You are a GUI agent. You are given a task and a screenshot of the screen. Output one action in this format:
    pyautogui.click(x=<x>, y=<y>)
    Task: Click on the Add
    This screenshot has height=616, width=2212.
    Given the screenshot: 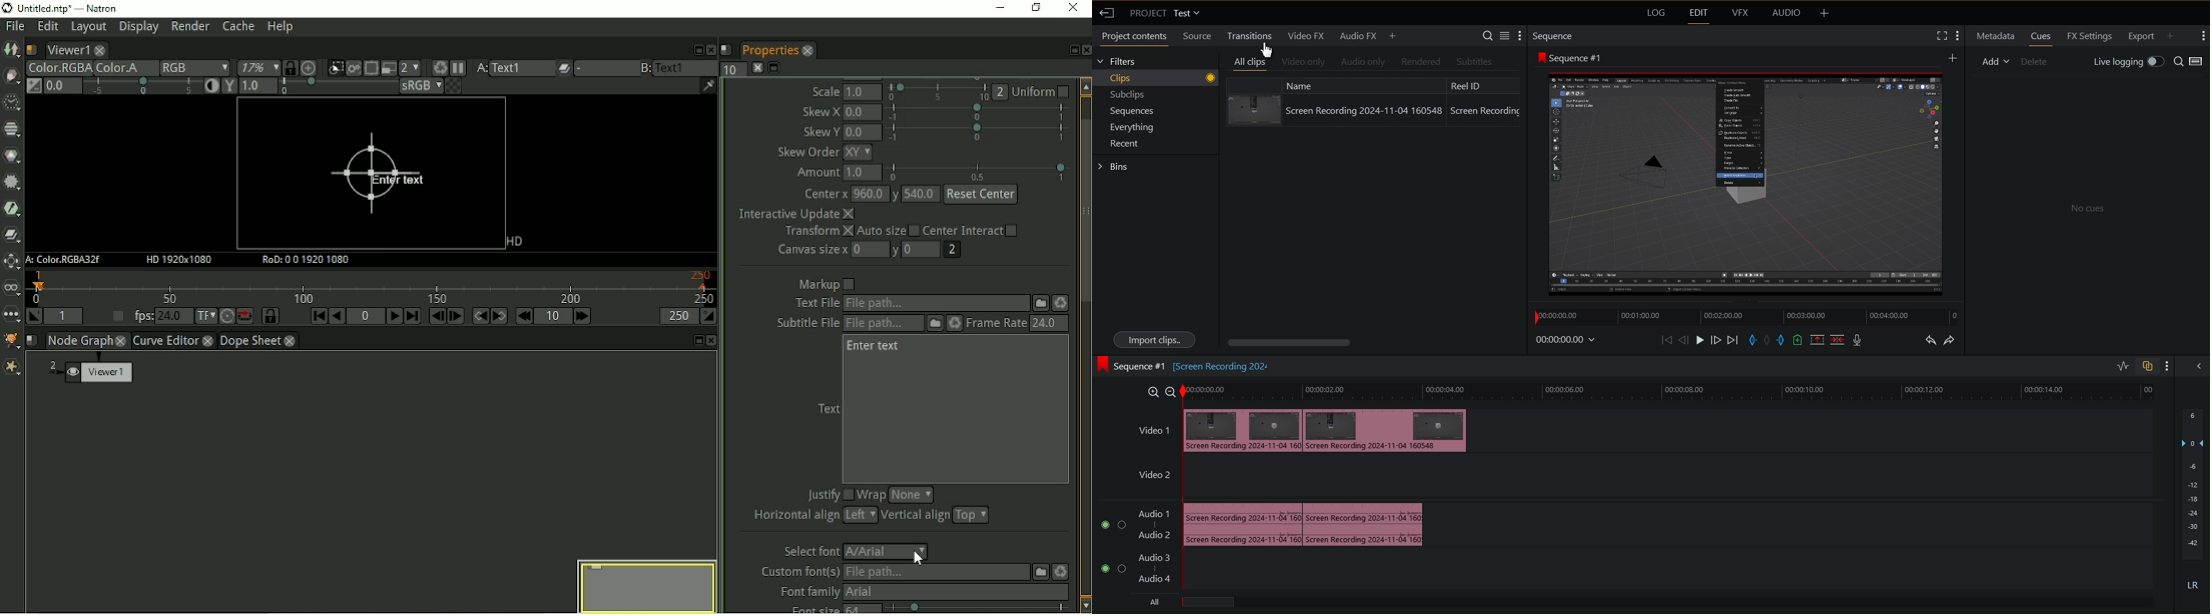 What is the action you would take?
    pyautogui.click(x=1995, y=61)
    